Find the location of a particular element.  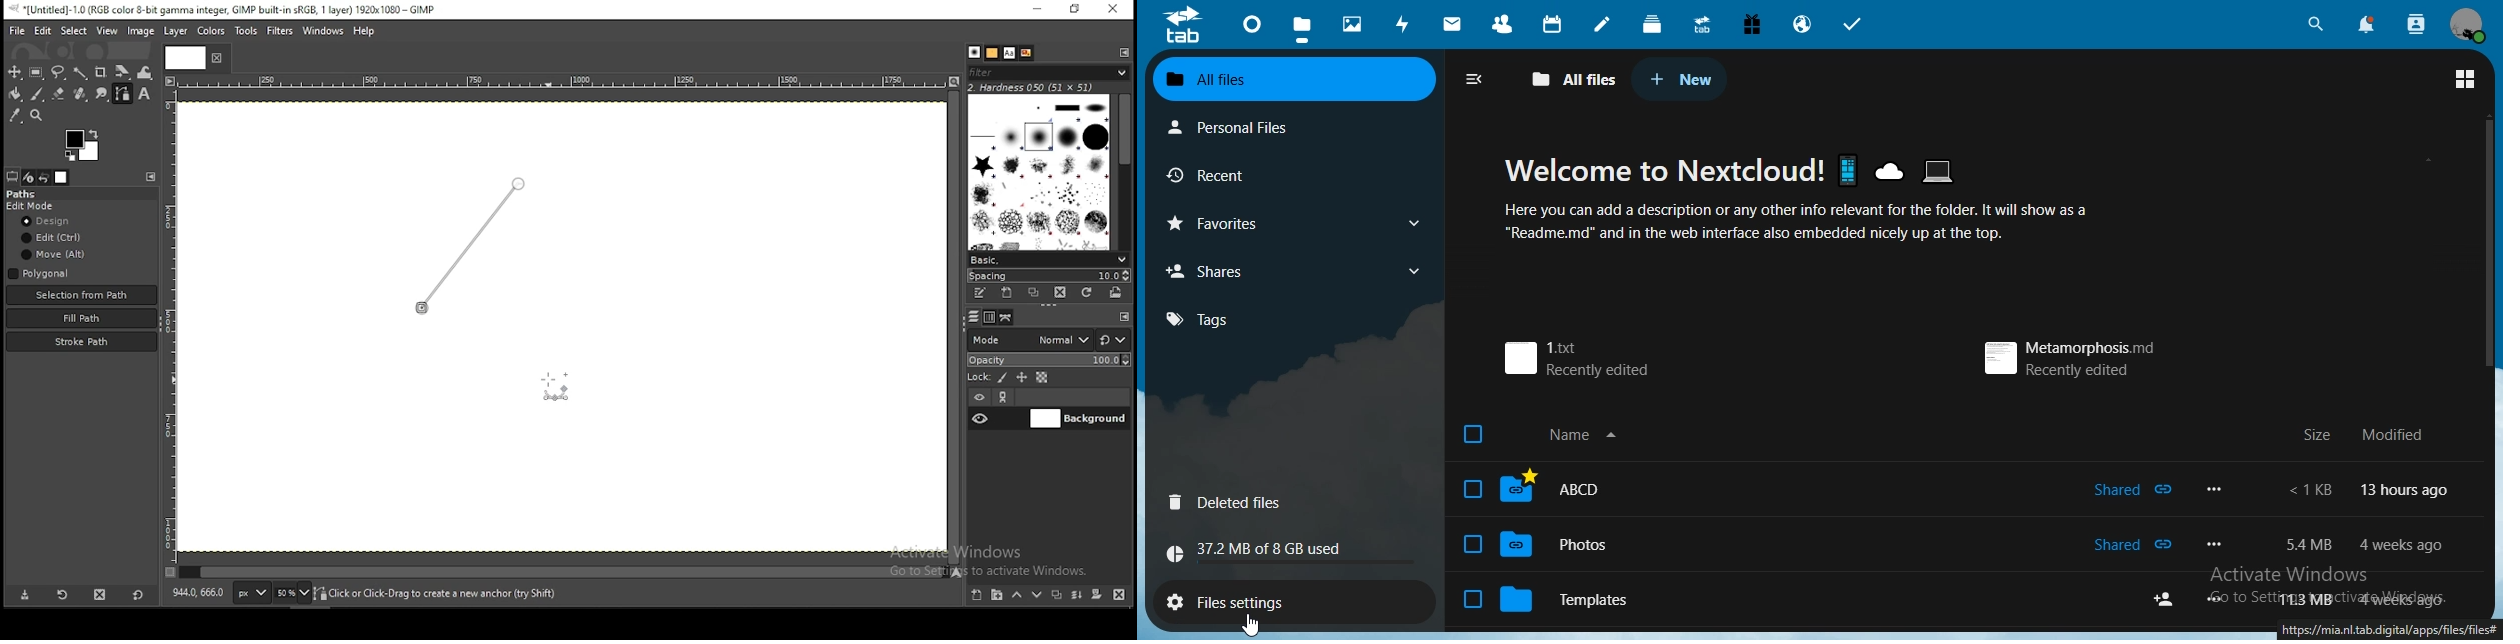

help is located at coordinates (366, 29).